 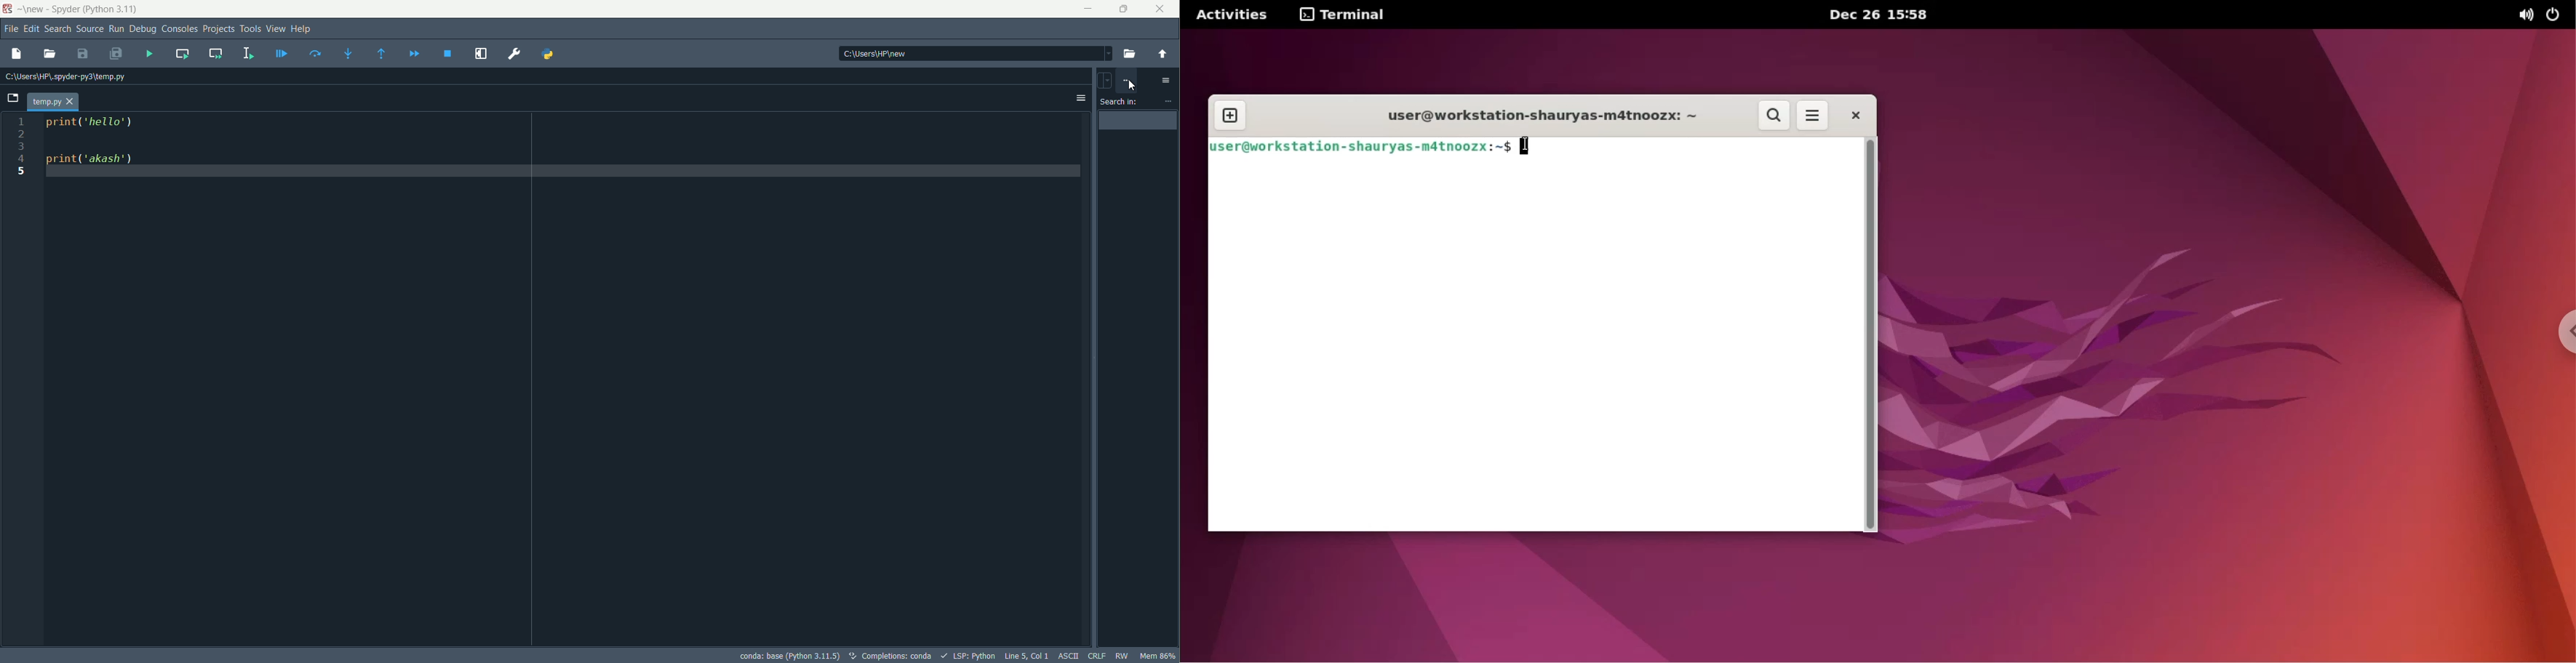 What do you see at coordinates (65, 9) in the screenshot?
I see `Spyder` at bounding box center [65, 9].